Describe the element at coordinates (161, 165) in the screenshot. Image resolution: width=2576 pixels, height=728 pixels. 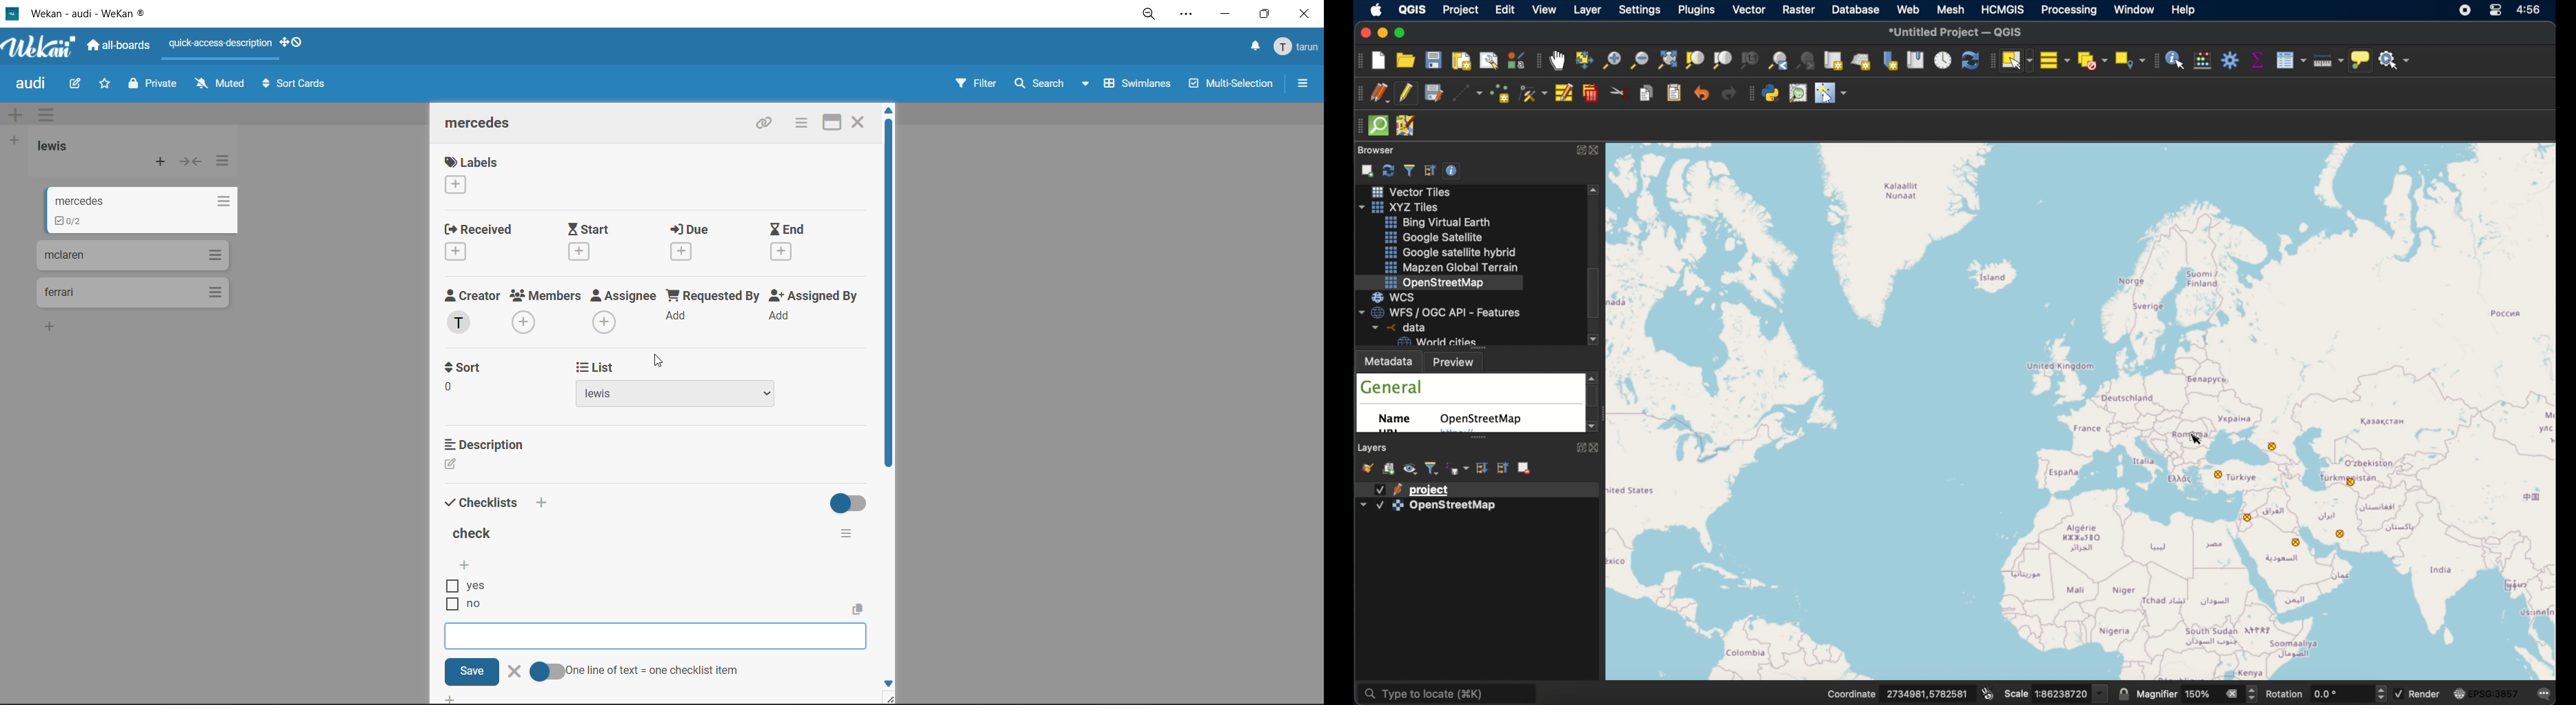
I see `add card` at that location.